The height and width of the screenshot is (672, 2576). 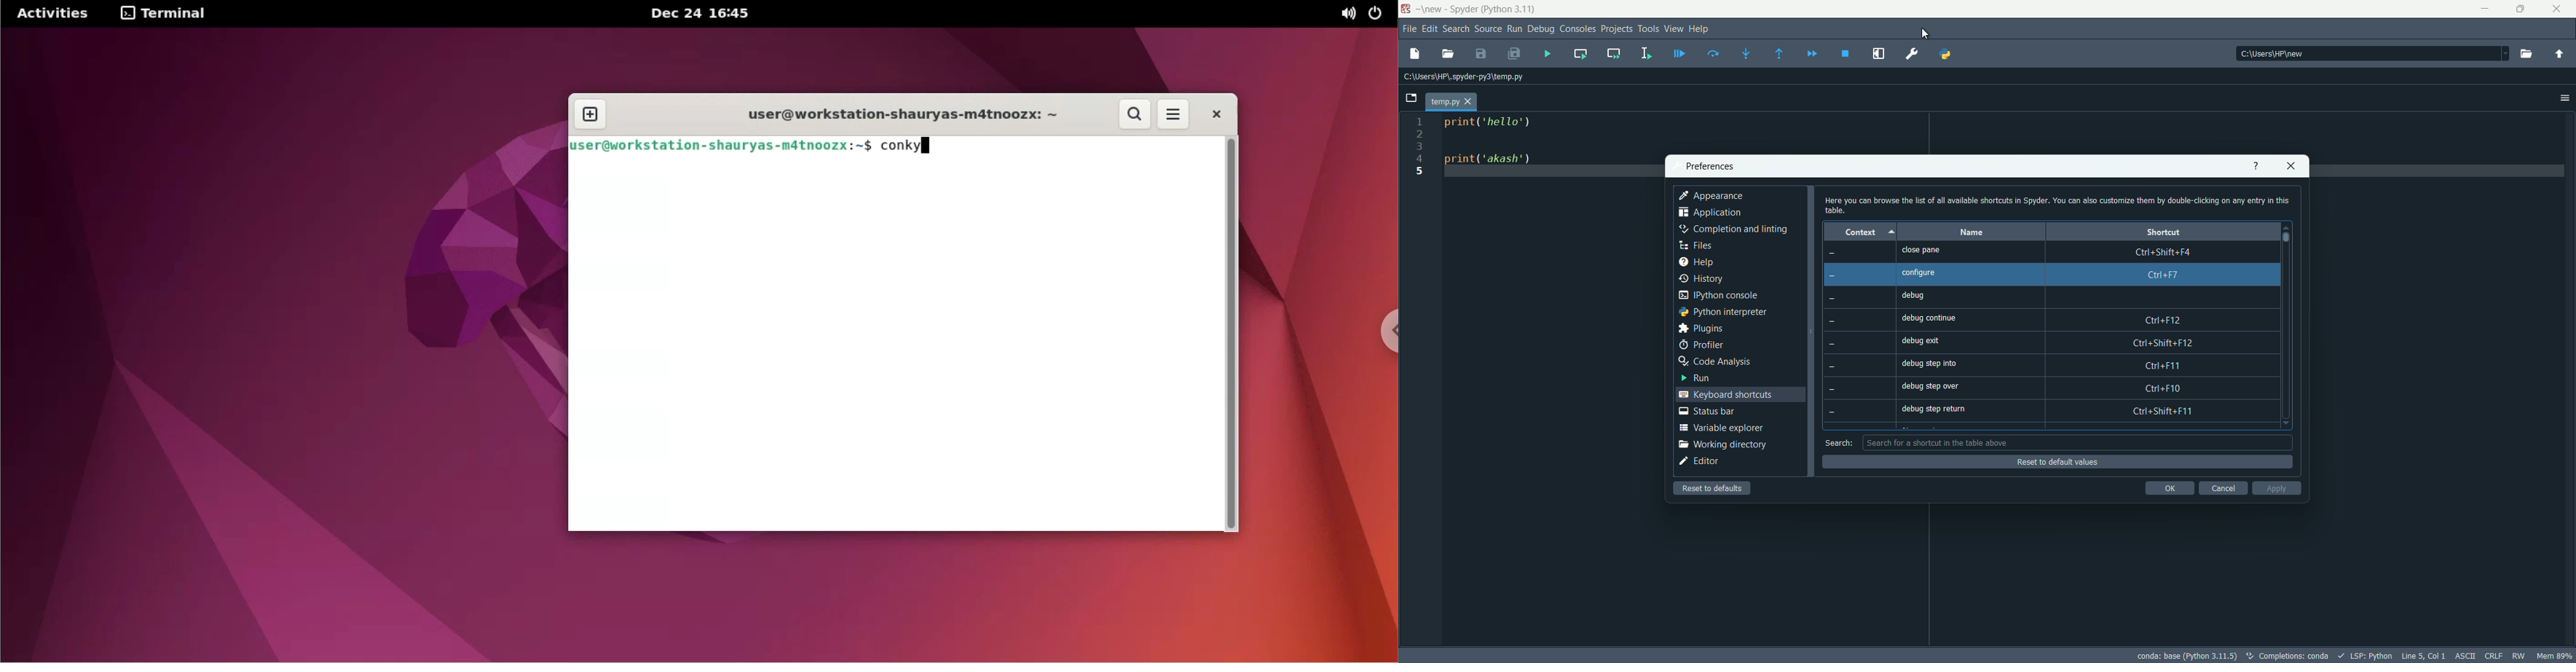 I want to click on close preferences window, so click(x=2292, y=166).